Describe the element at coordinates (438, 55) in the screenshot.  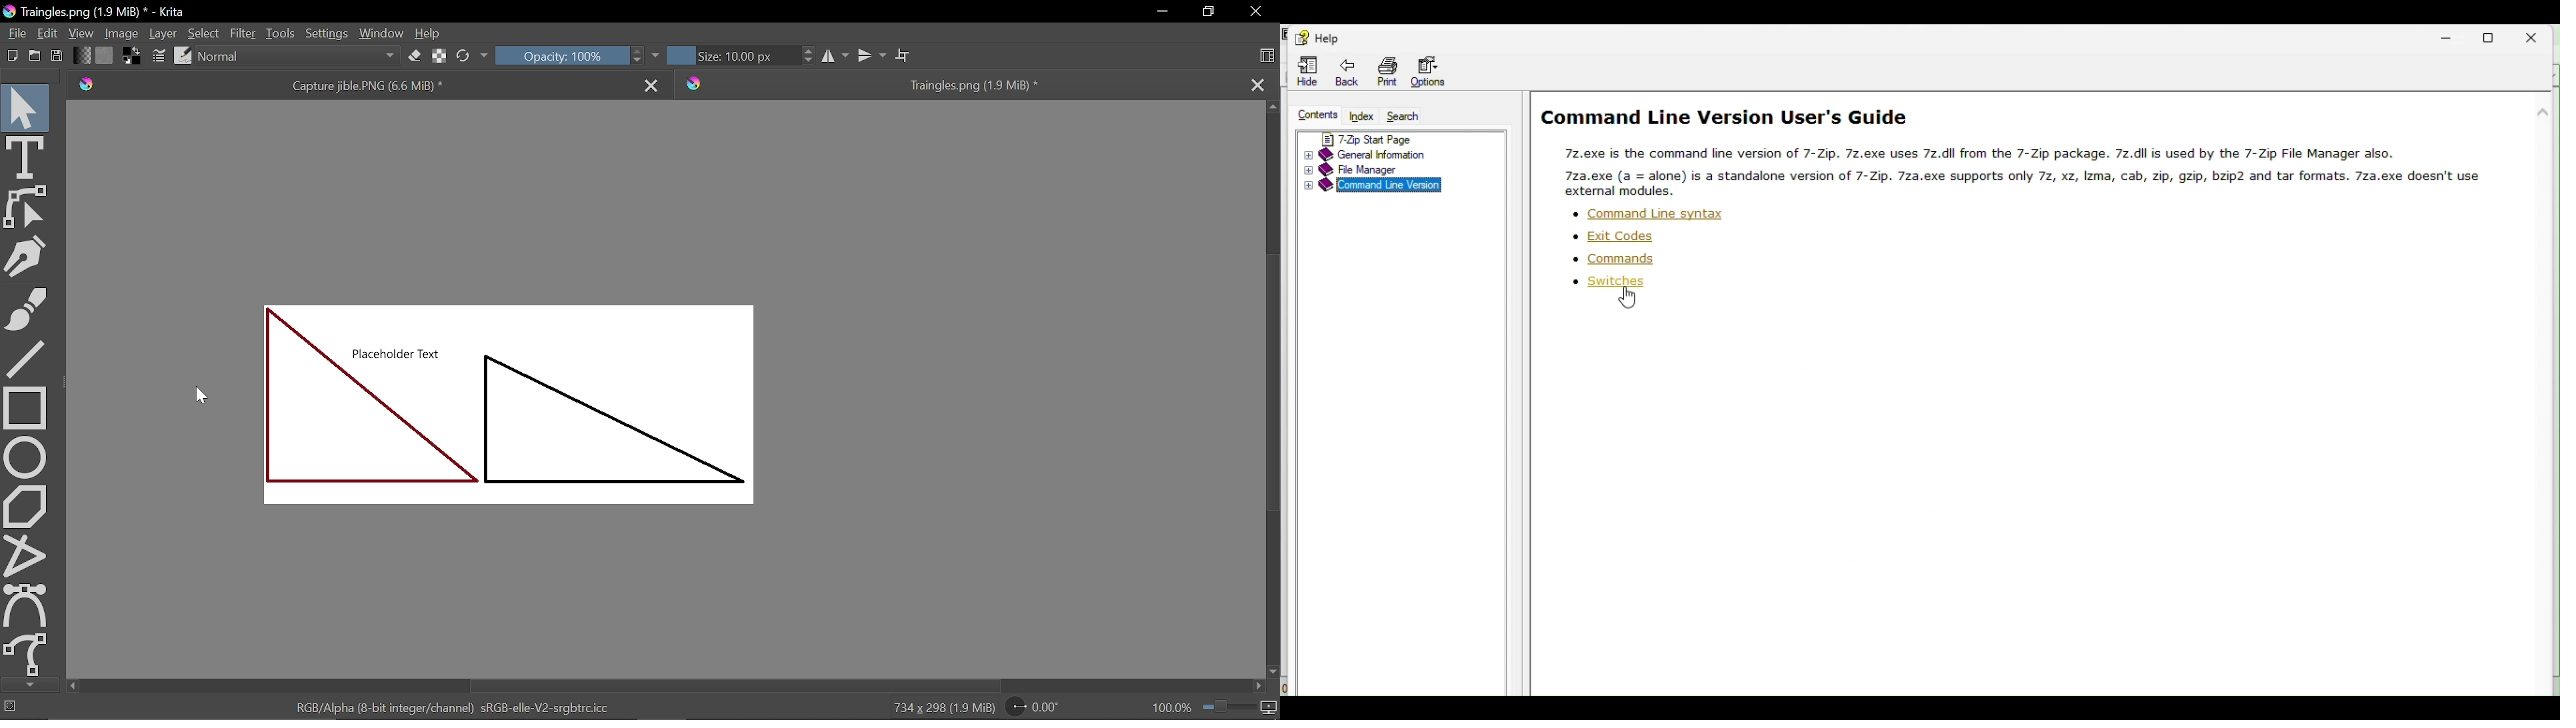
I see `Edit brush settings` at that location.